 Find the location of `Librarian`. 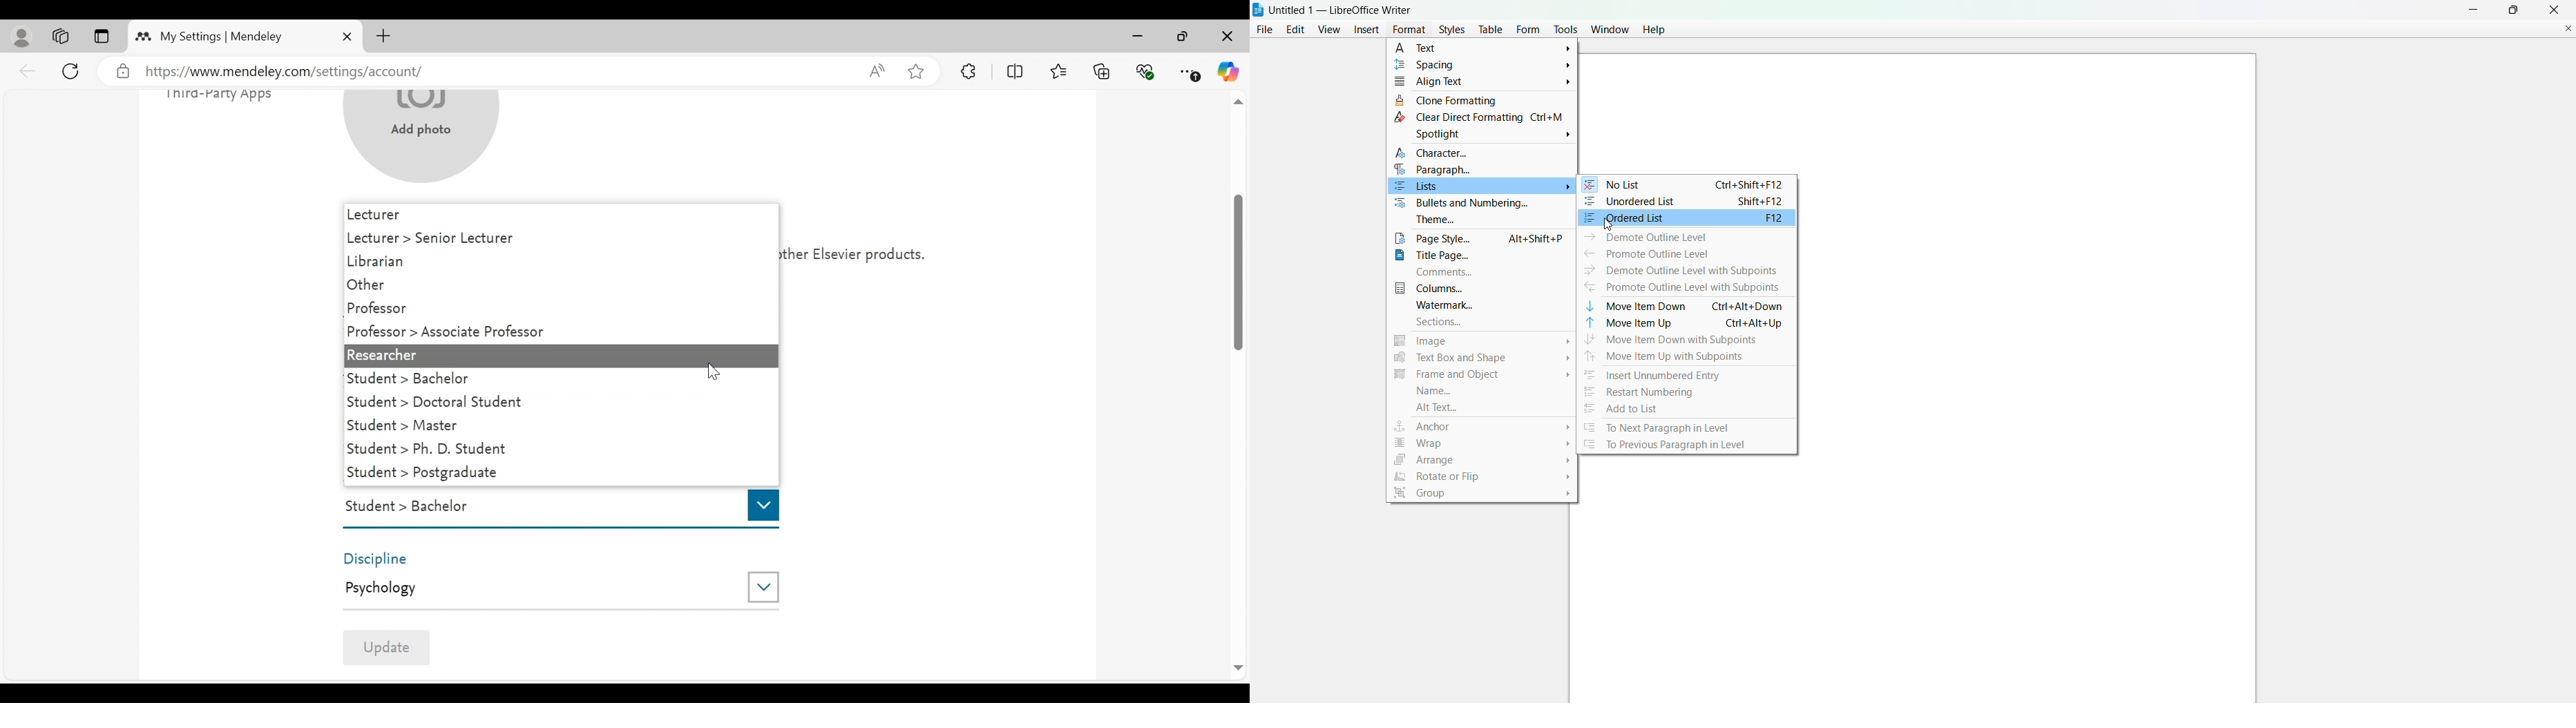

Librarian is located at coordinates (558, 261).